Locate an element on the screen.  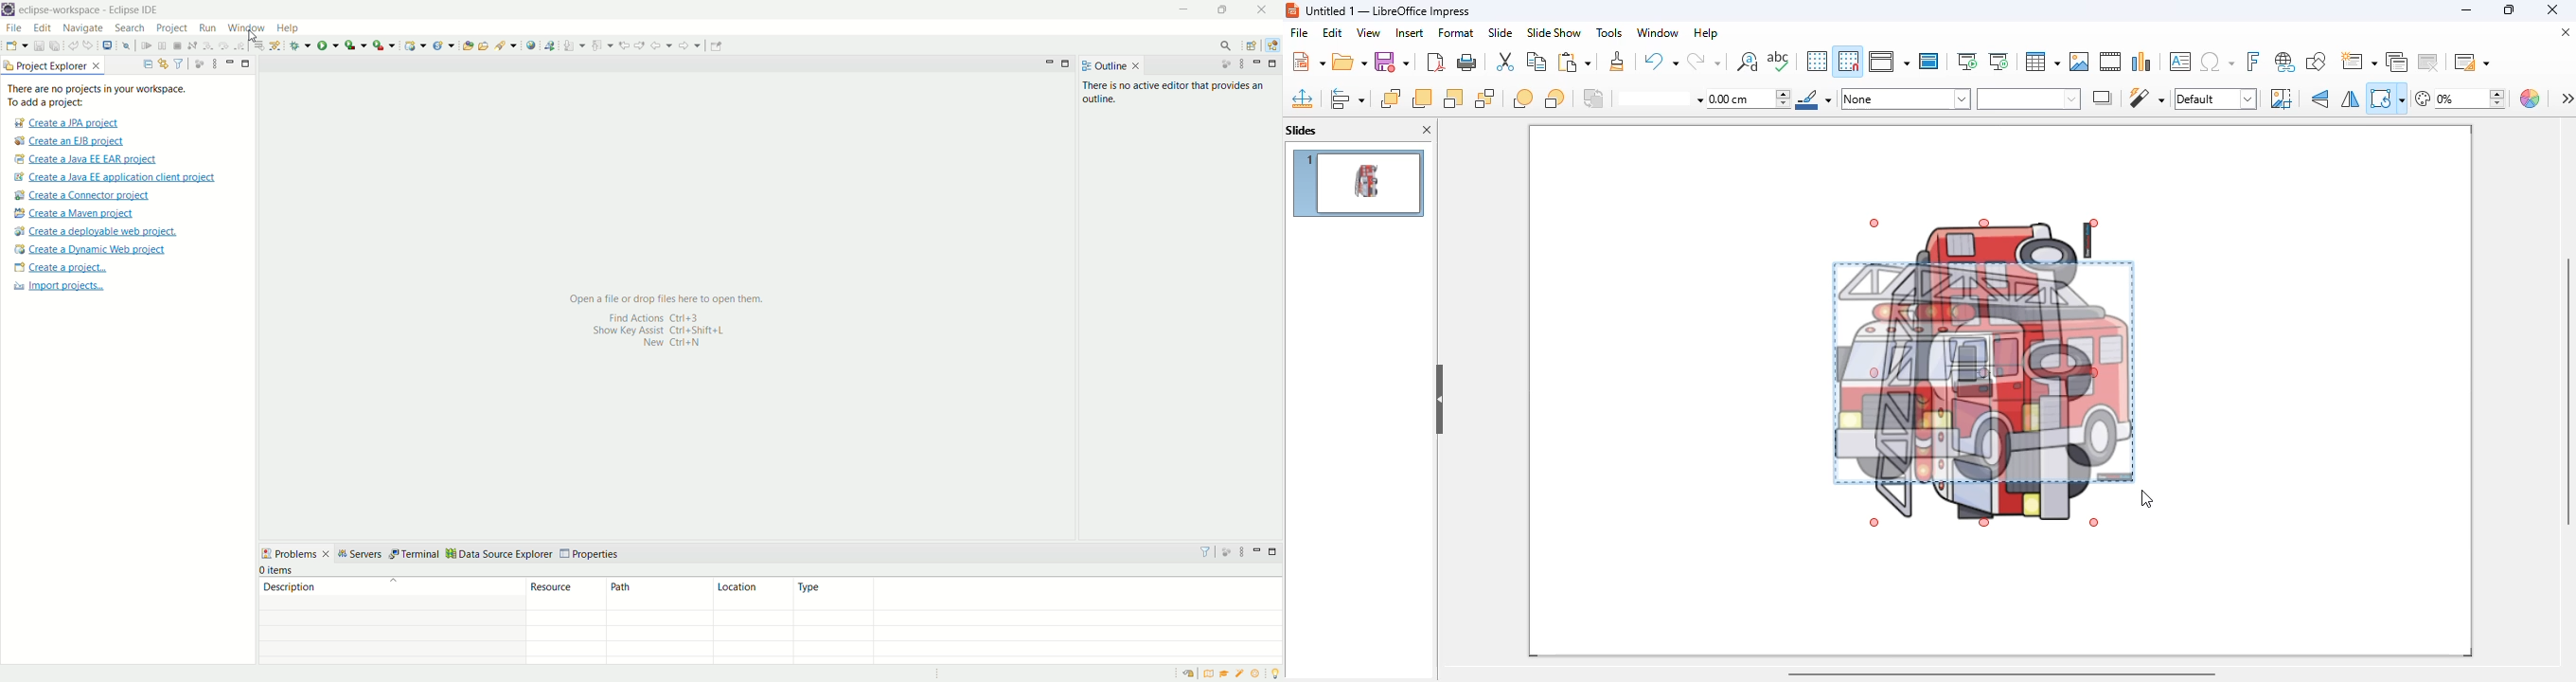
start from current slide is located at coordinates (1999, 62).